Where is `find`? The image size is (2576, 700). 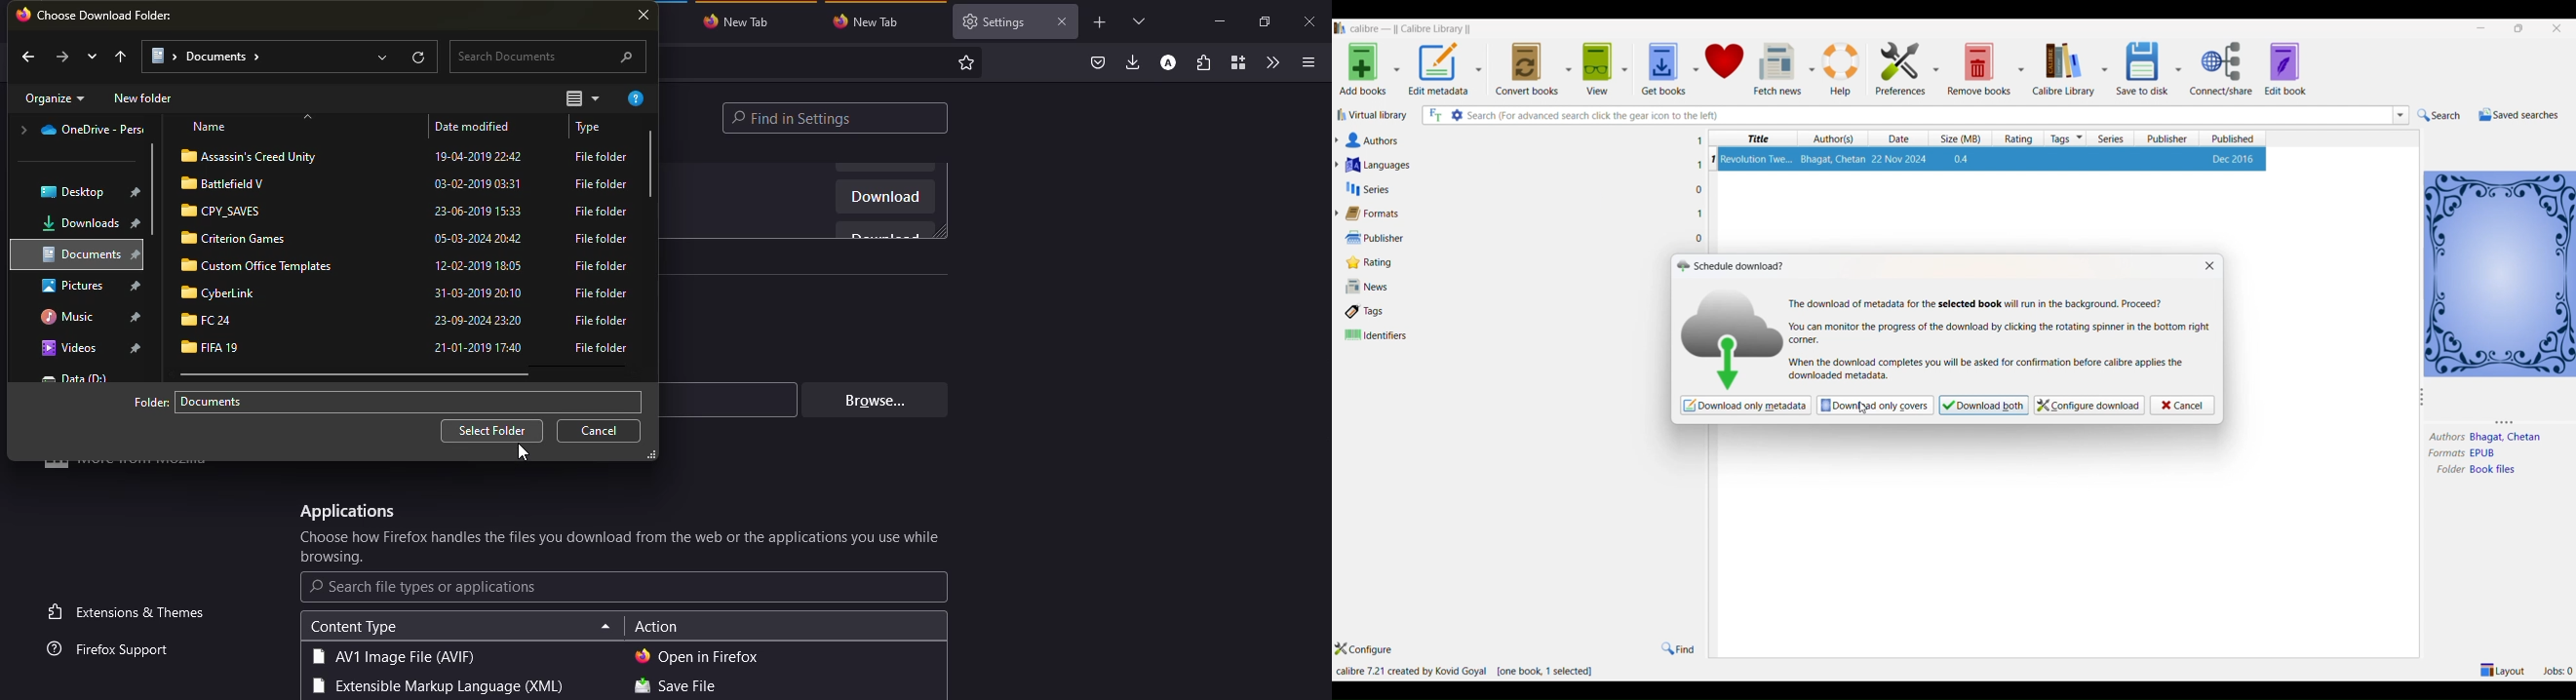 find is located at coordinates (836, 118).